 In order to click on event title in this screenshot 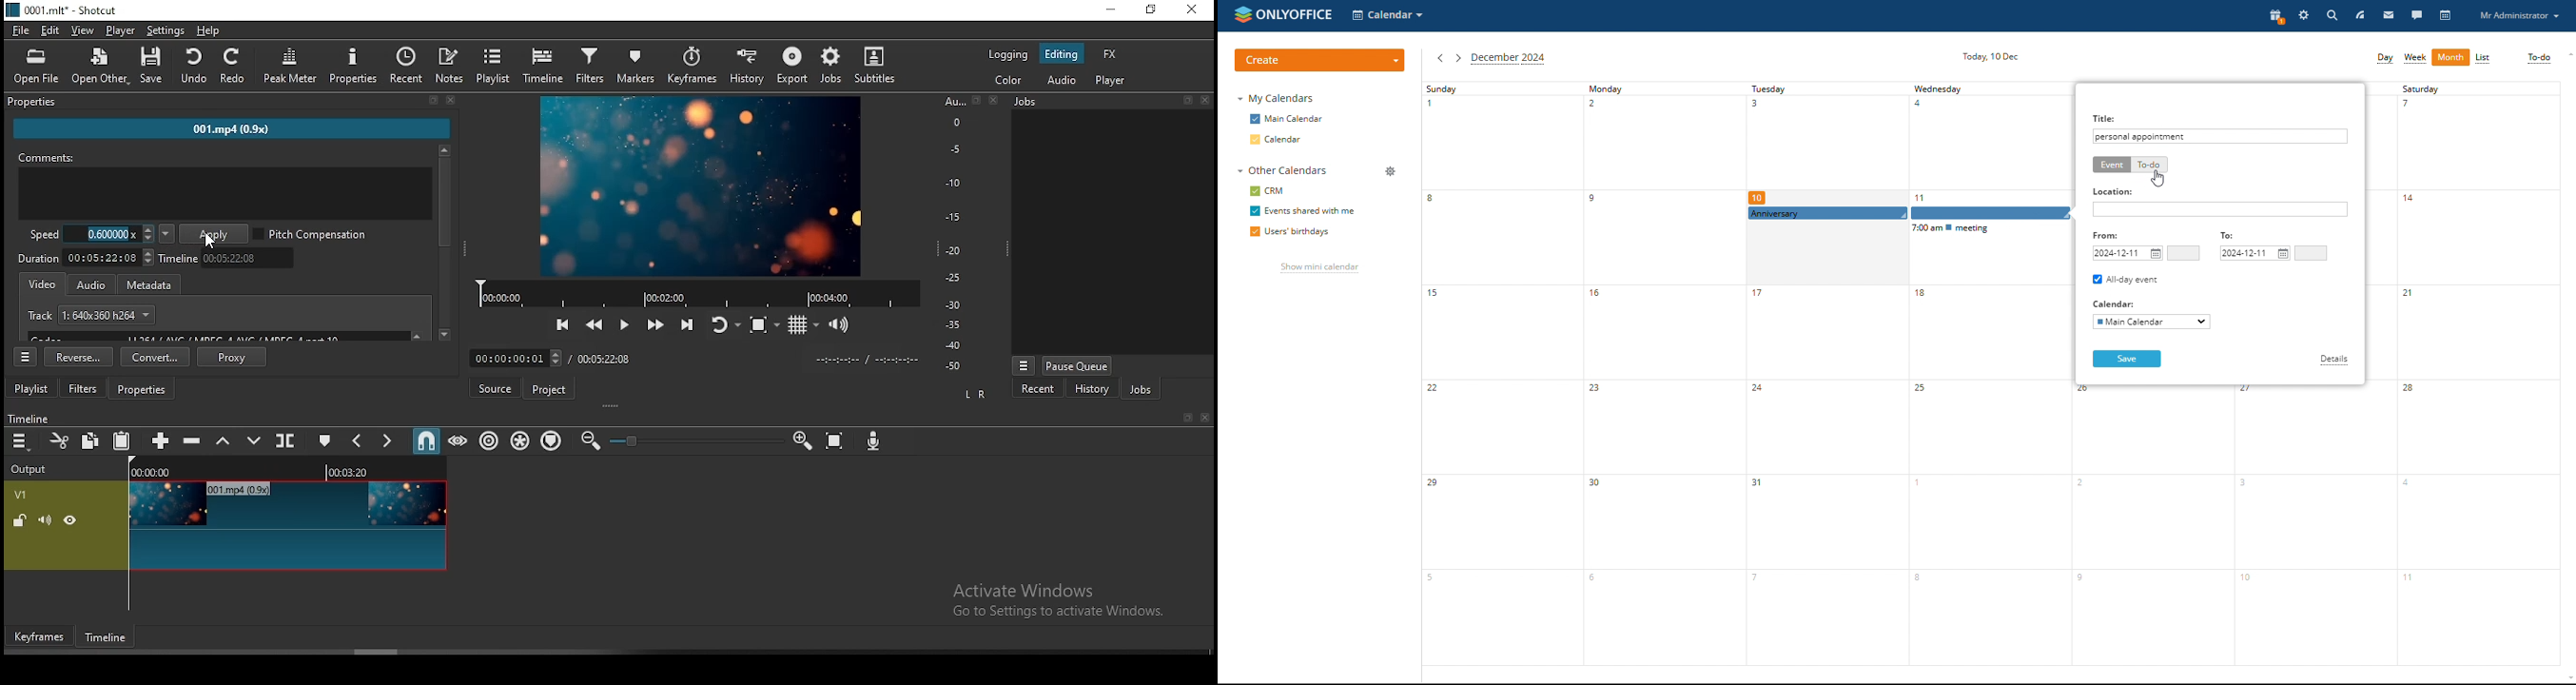, I will do `click(2142, 136)`.